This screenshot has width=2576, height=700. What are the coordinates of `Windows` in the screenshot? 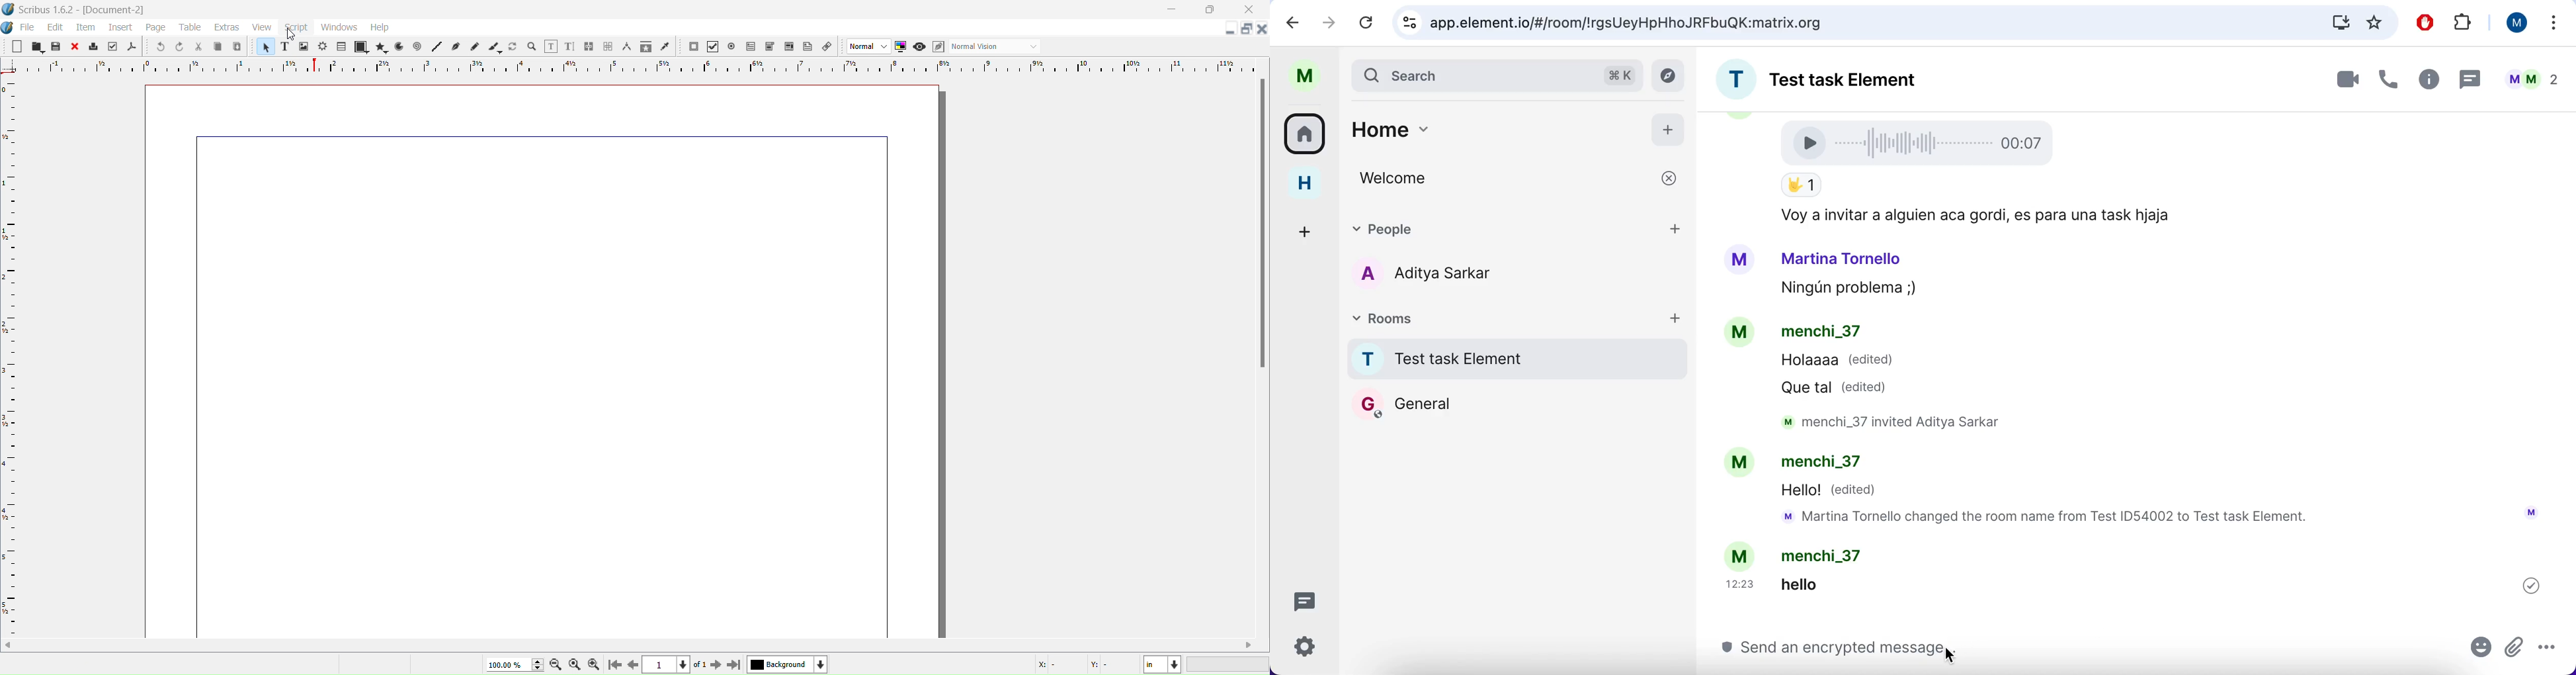 It's located at (338, 29).